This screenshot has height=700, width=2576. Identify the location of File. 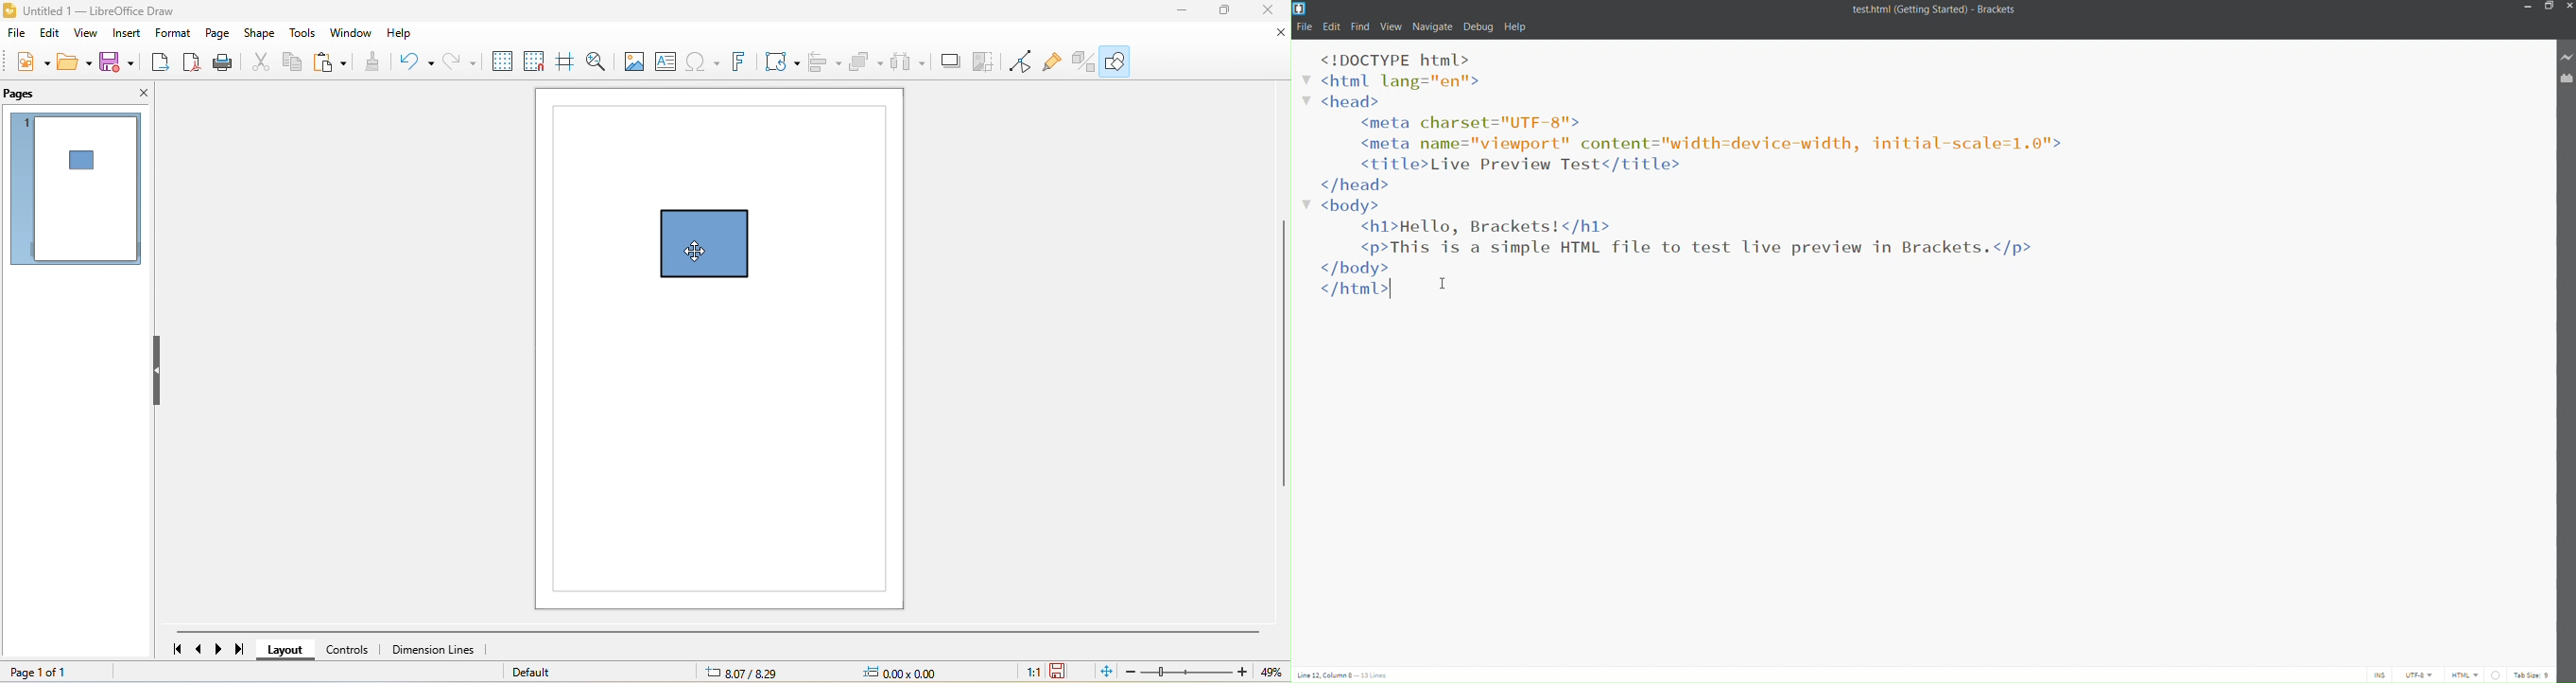
(1305, 27).